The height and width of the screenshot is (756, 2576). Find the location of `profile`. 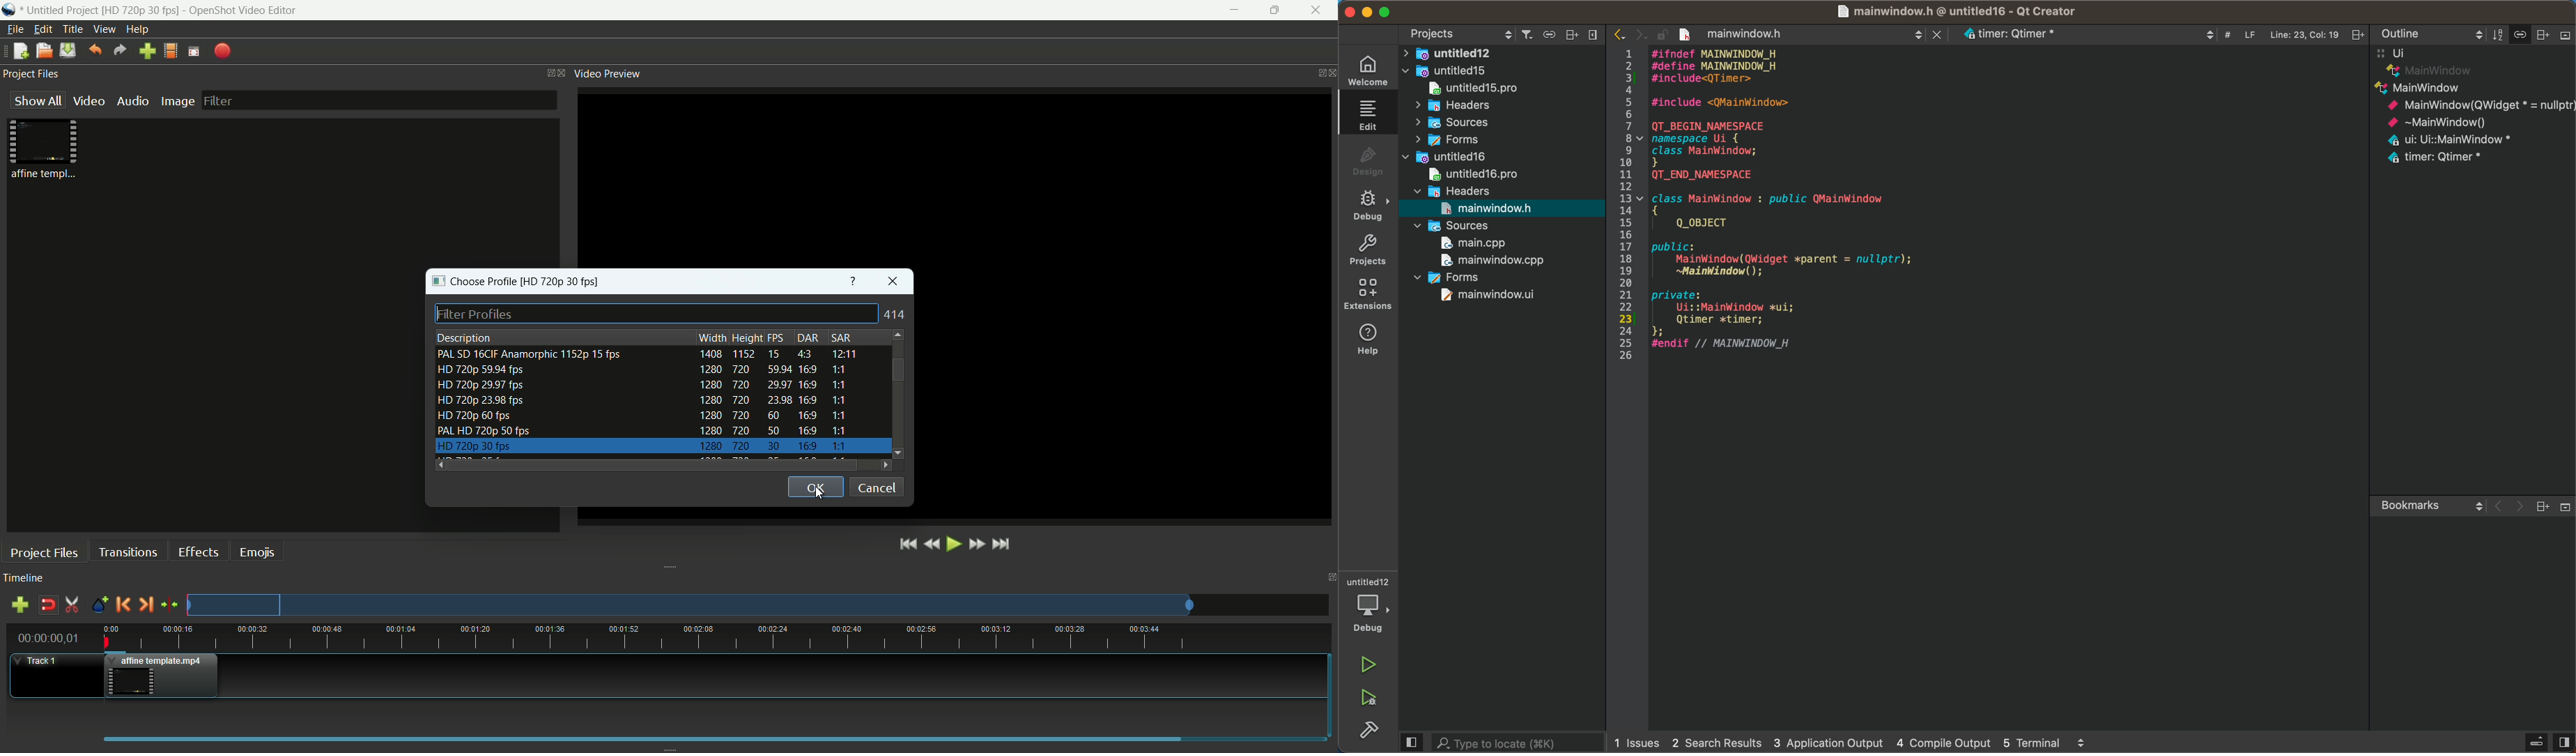

profile is located at coordinates (563, 283).